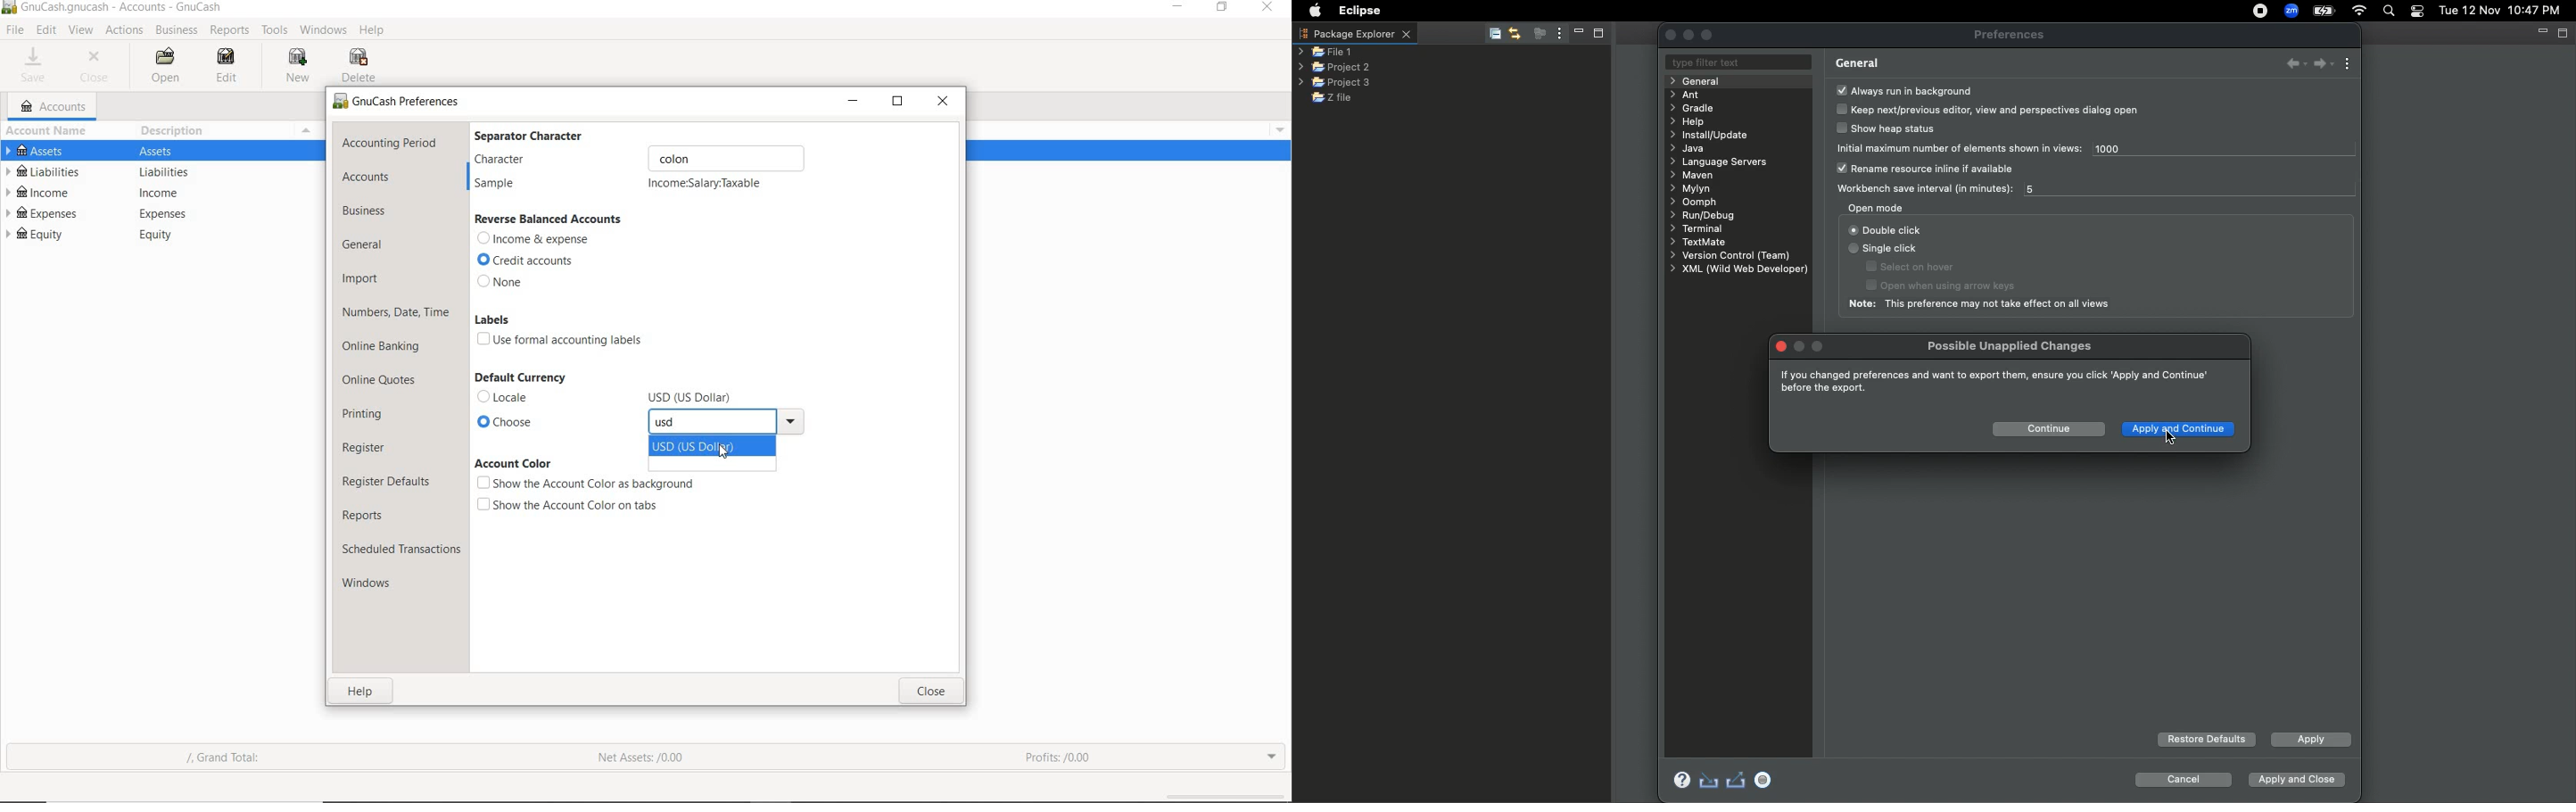 The image size is (2576, 812). Describe the element at coordinates (165, 214) in the screenshot. I see `` at that location.